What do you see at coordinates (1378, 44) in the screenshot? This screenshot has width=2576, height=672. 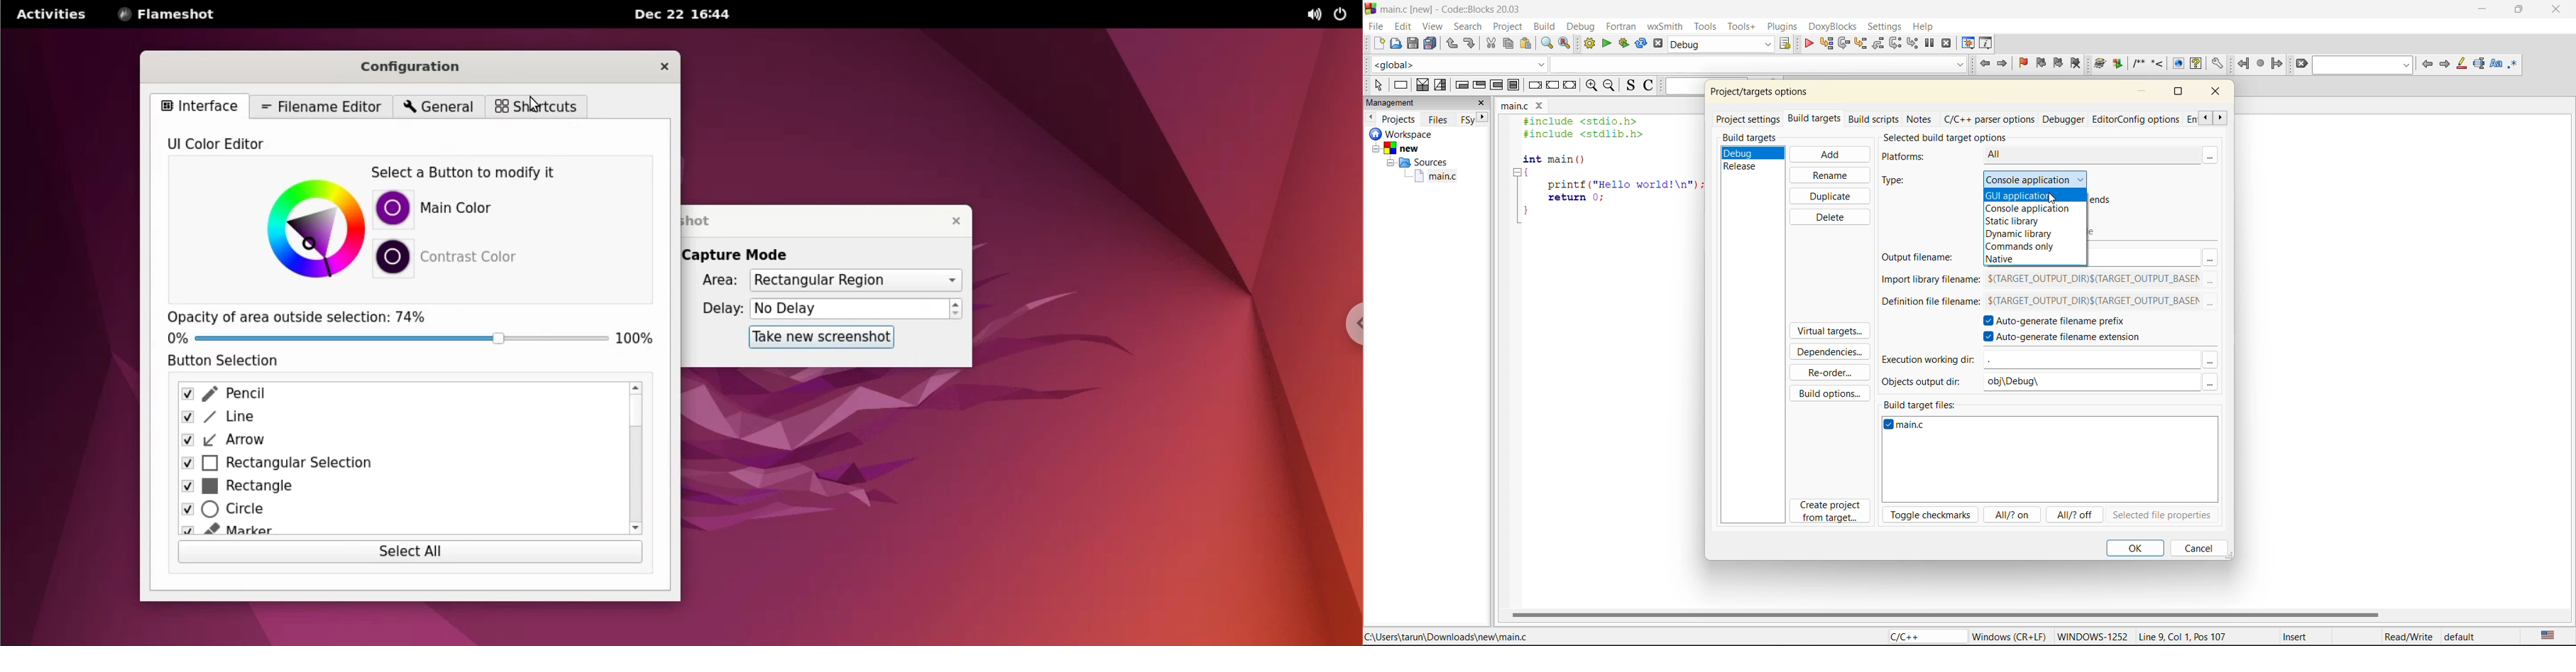 I see `new` at bounding box center [1378, 44].